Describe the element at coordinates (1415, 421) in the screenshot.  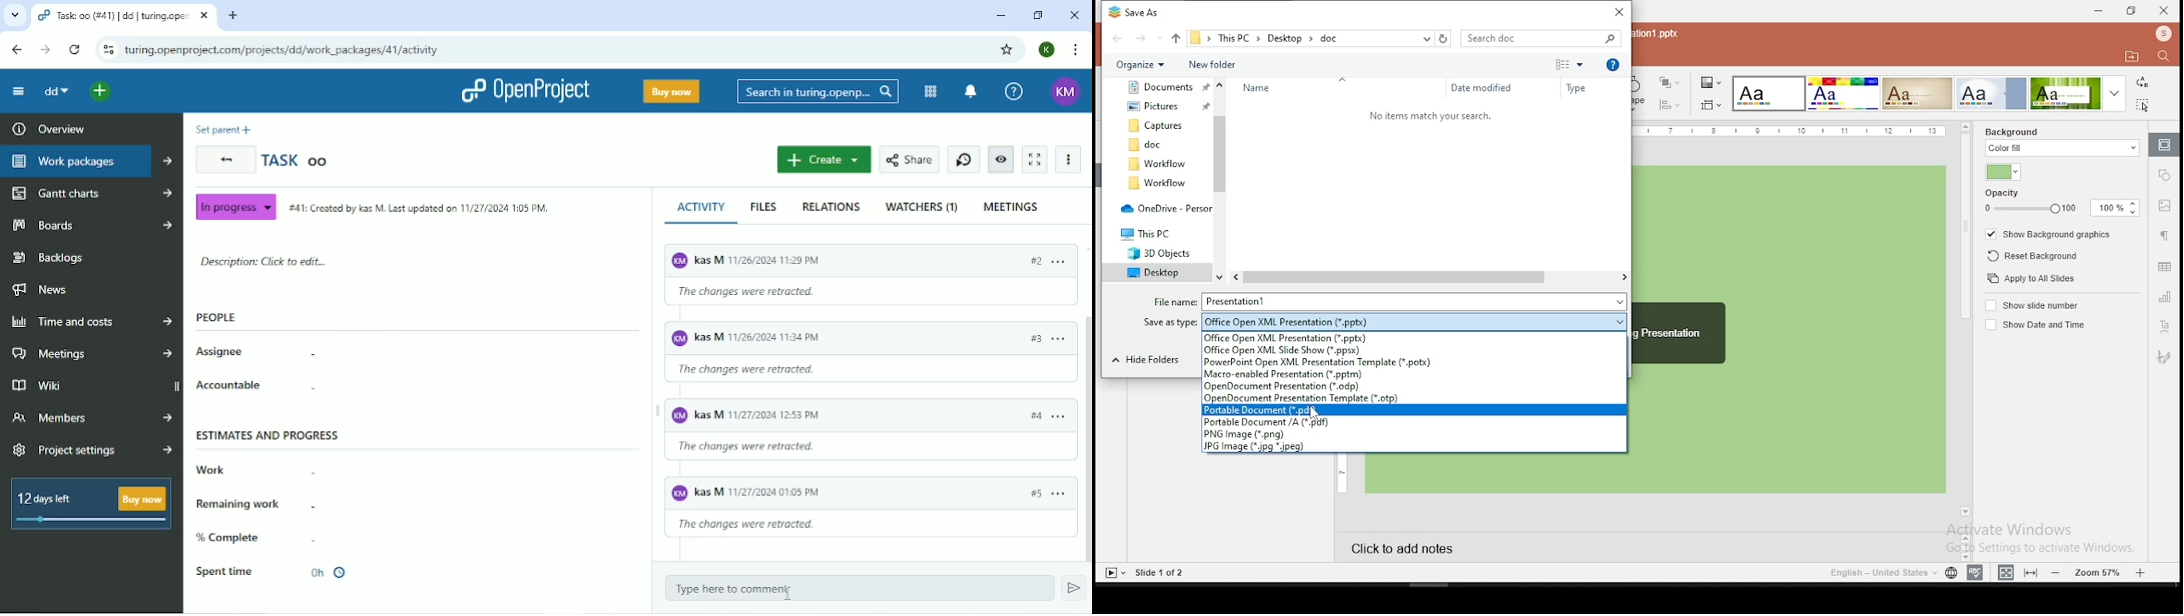
I see `portable document/A` at that location.